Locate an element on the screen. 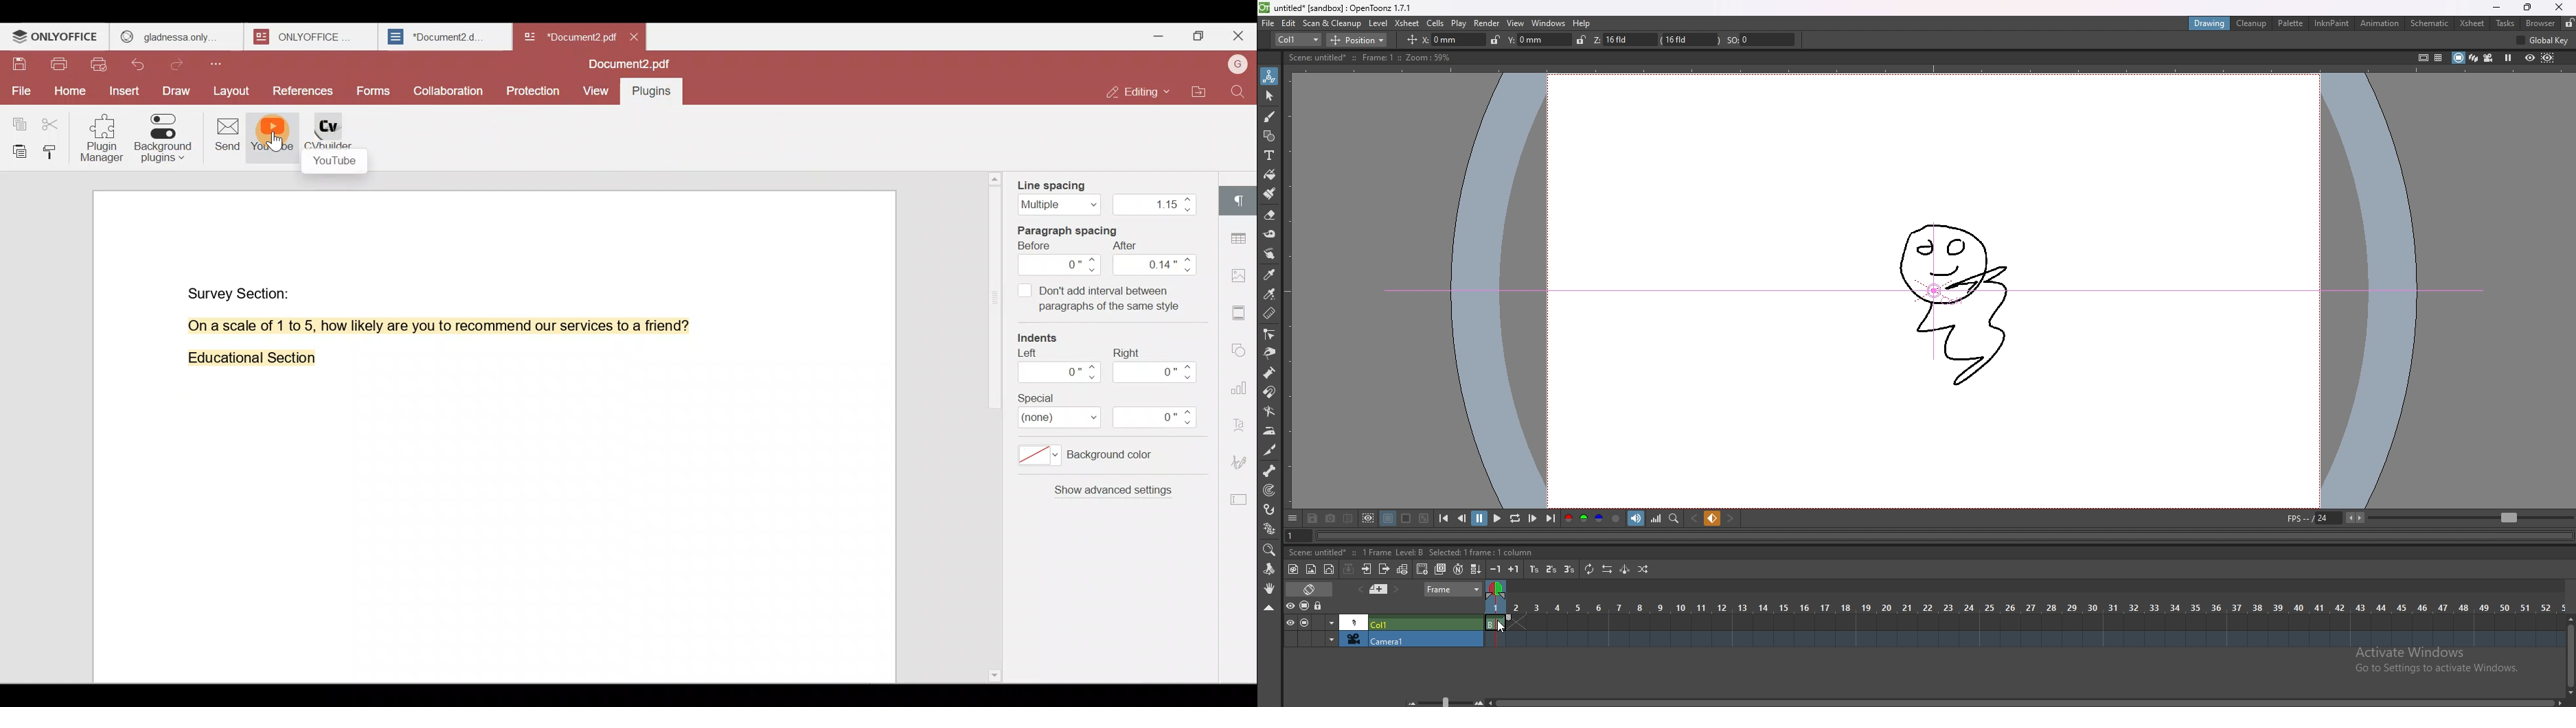 This screenshot has height=728, width=2576. Find is located at coordinates (1240, 92).